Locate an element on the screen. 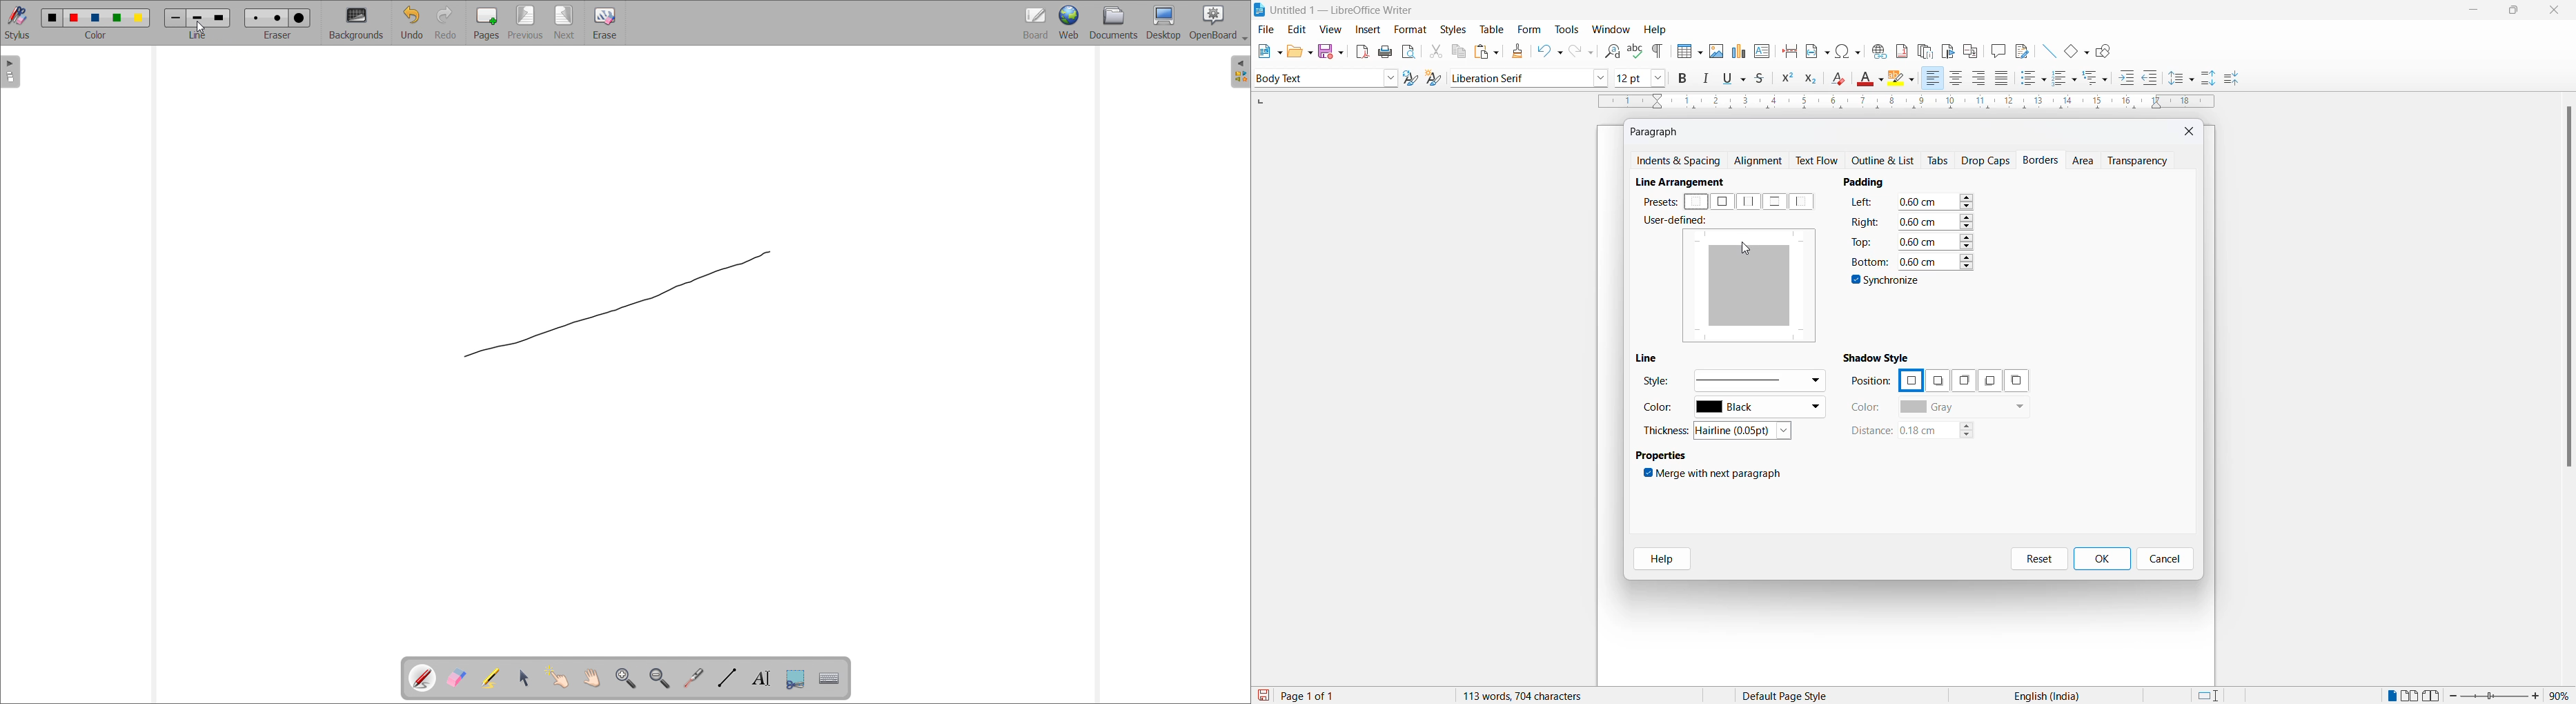  draw lines is located at coordinates (727, 678).